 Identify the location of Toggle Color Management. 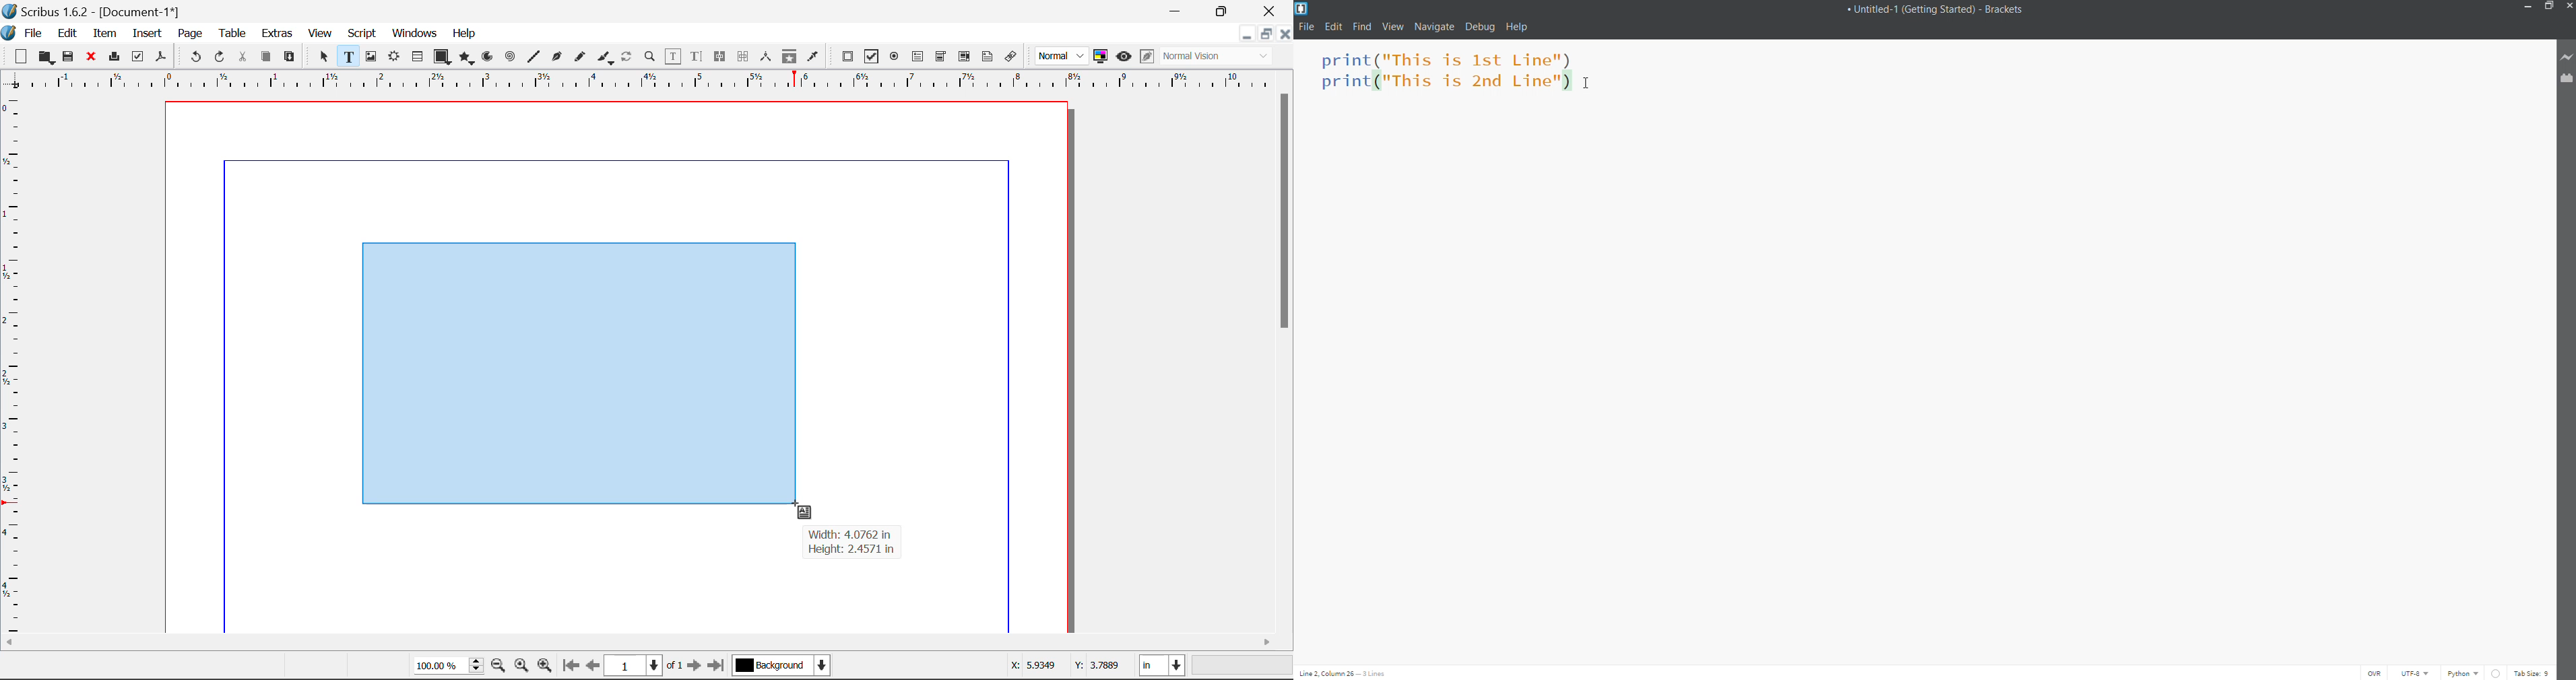
(1102, 57).